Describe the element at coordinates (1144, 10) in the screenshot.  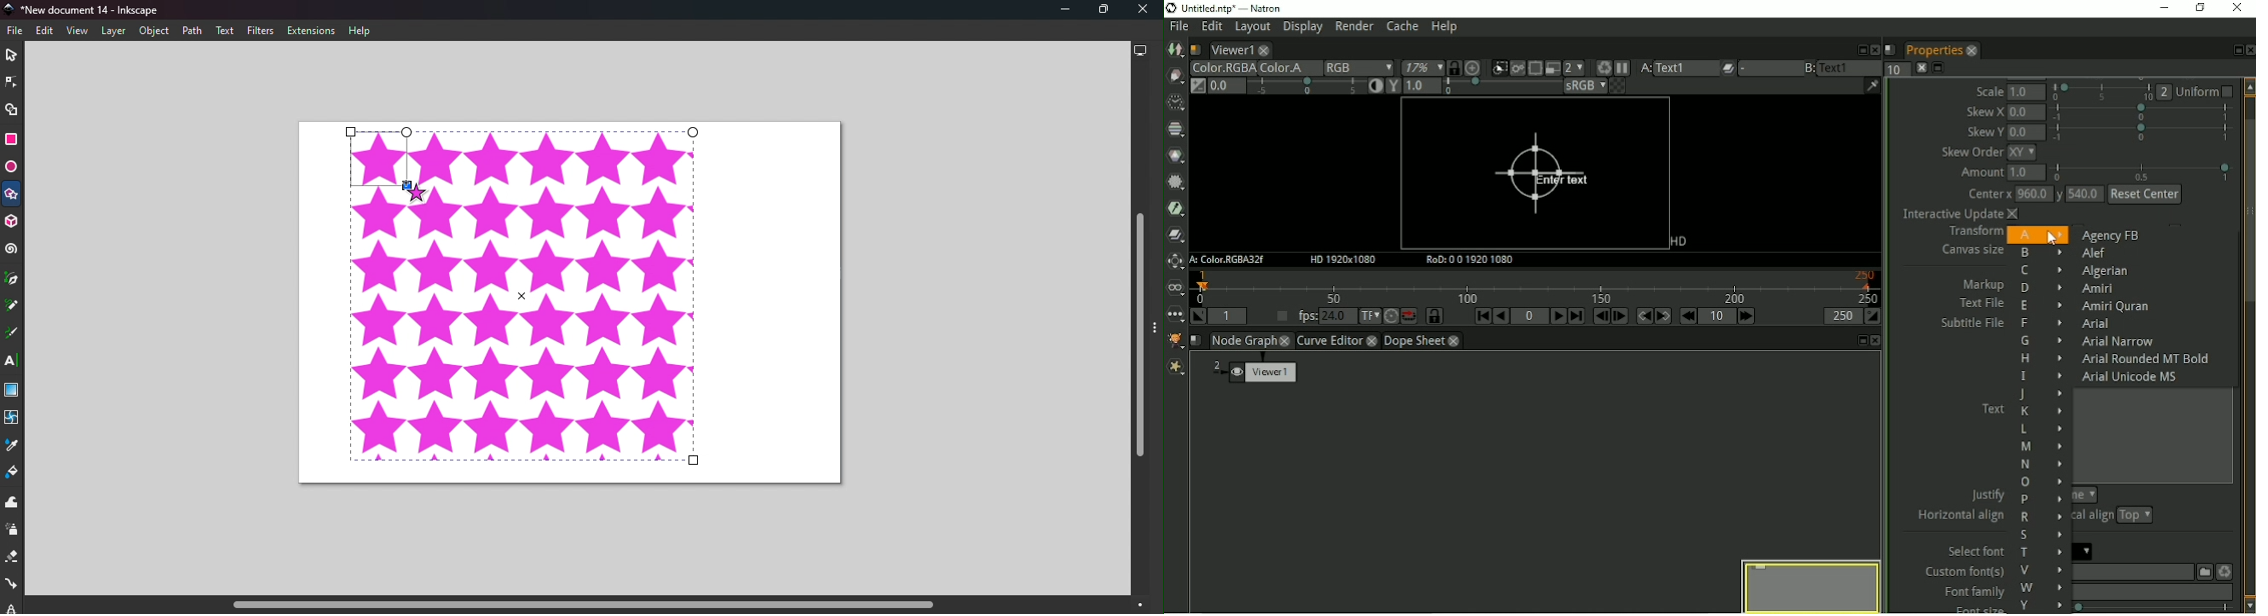
I see `Close` at that location.